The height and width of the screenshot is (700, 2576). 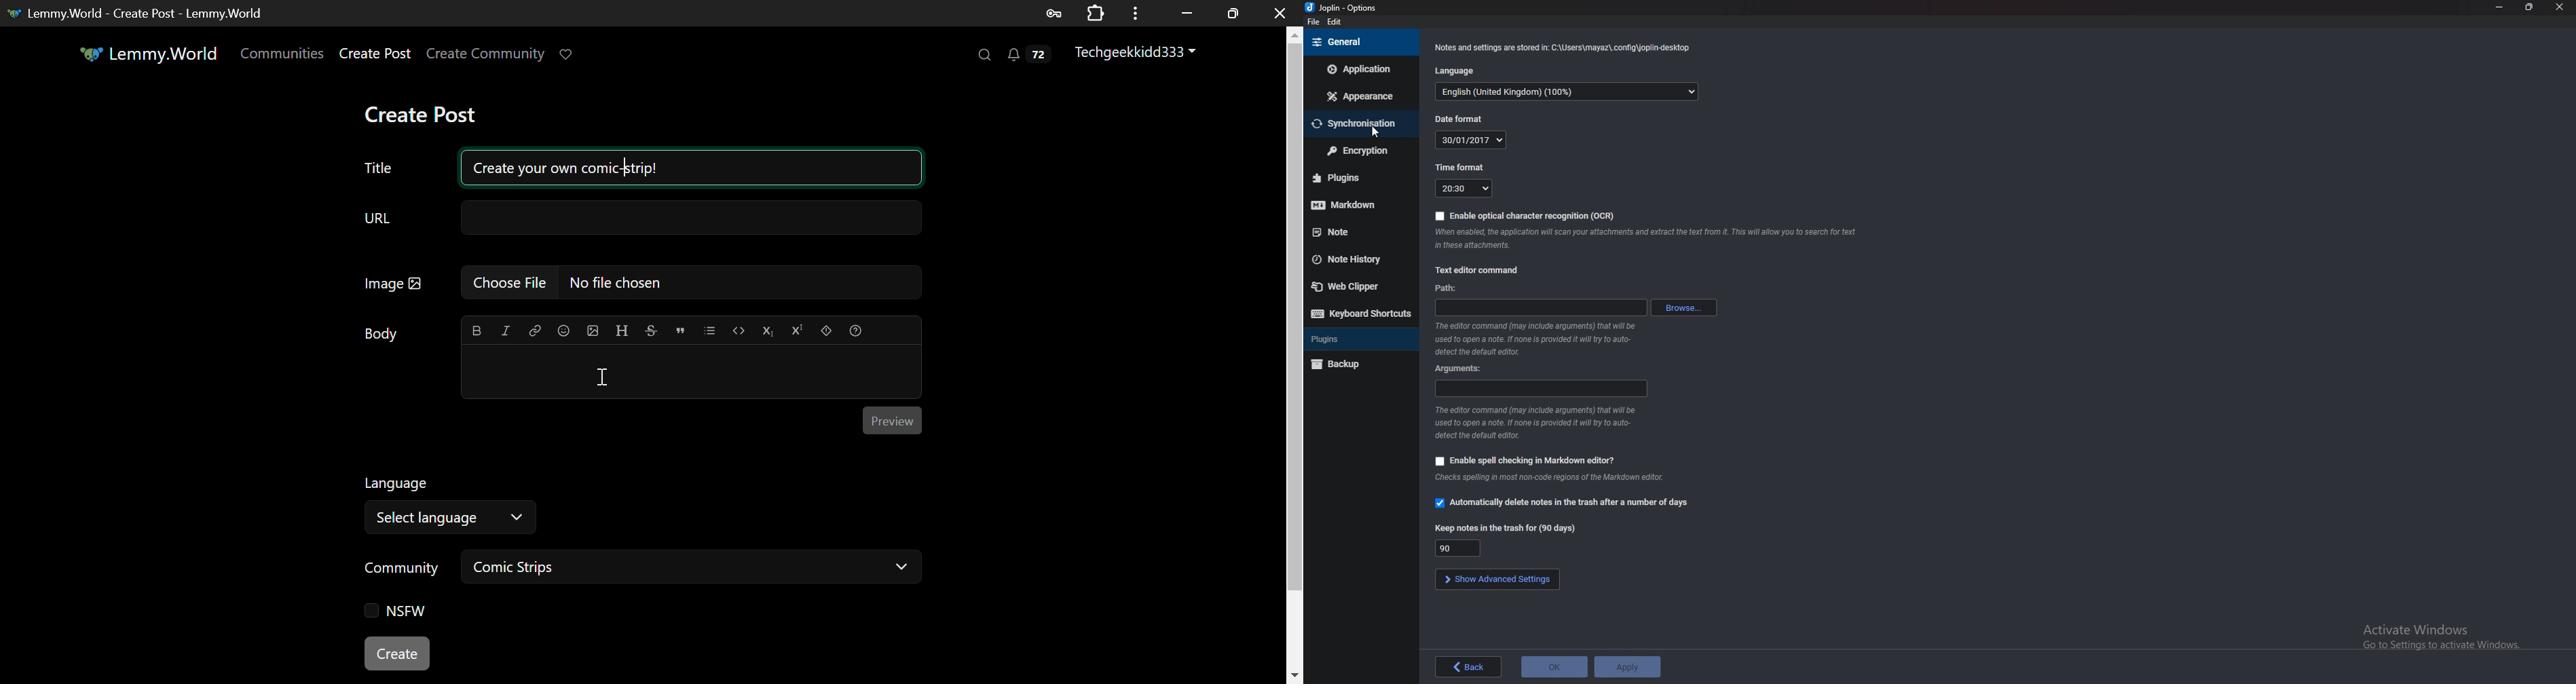 What do you see at coordinates (2529, 7) in the screenshot?
I see `resize` at bounding box center [2529, 7].